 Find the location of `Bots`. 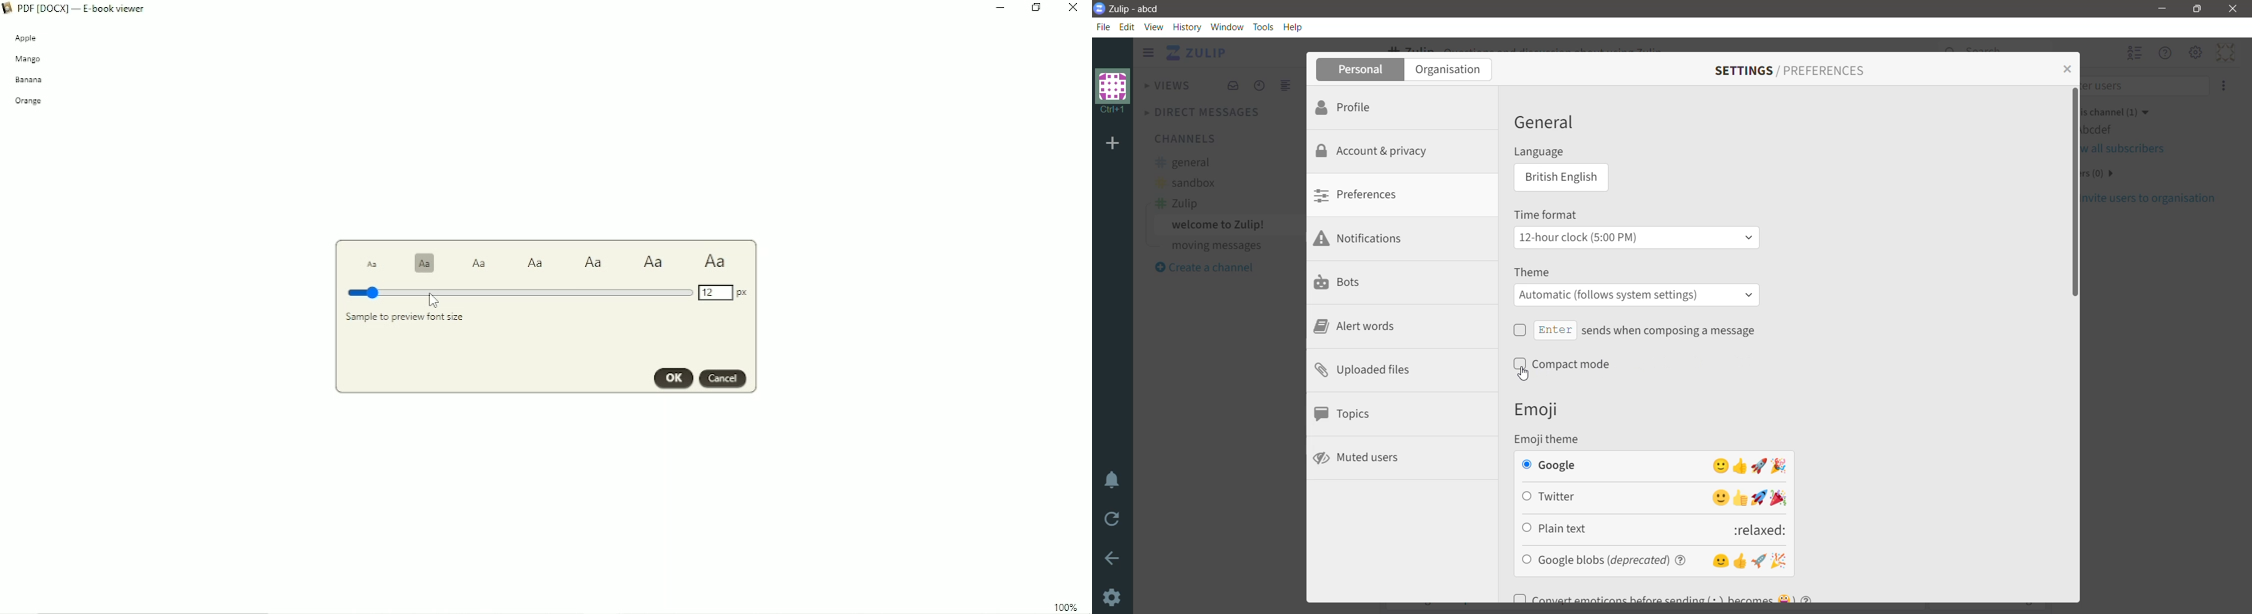

Bots is located at coordinates (1345, 282).